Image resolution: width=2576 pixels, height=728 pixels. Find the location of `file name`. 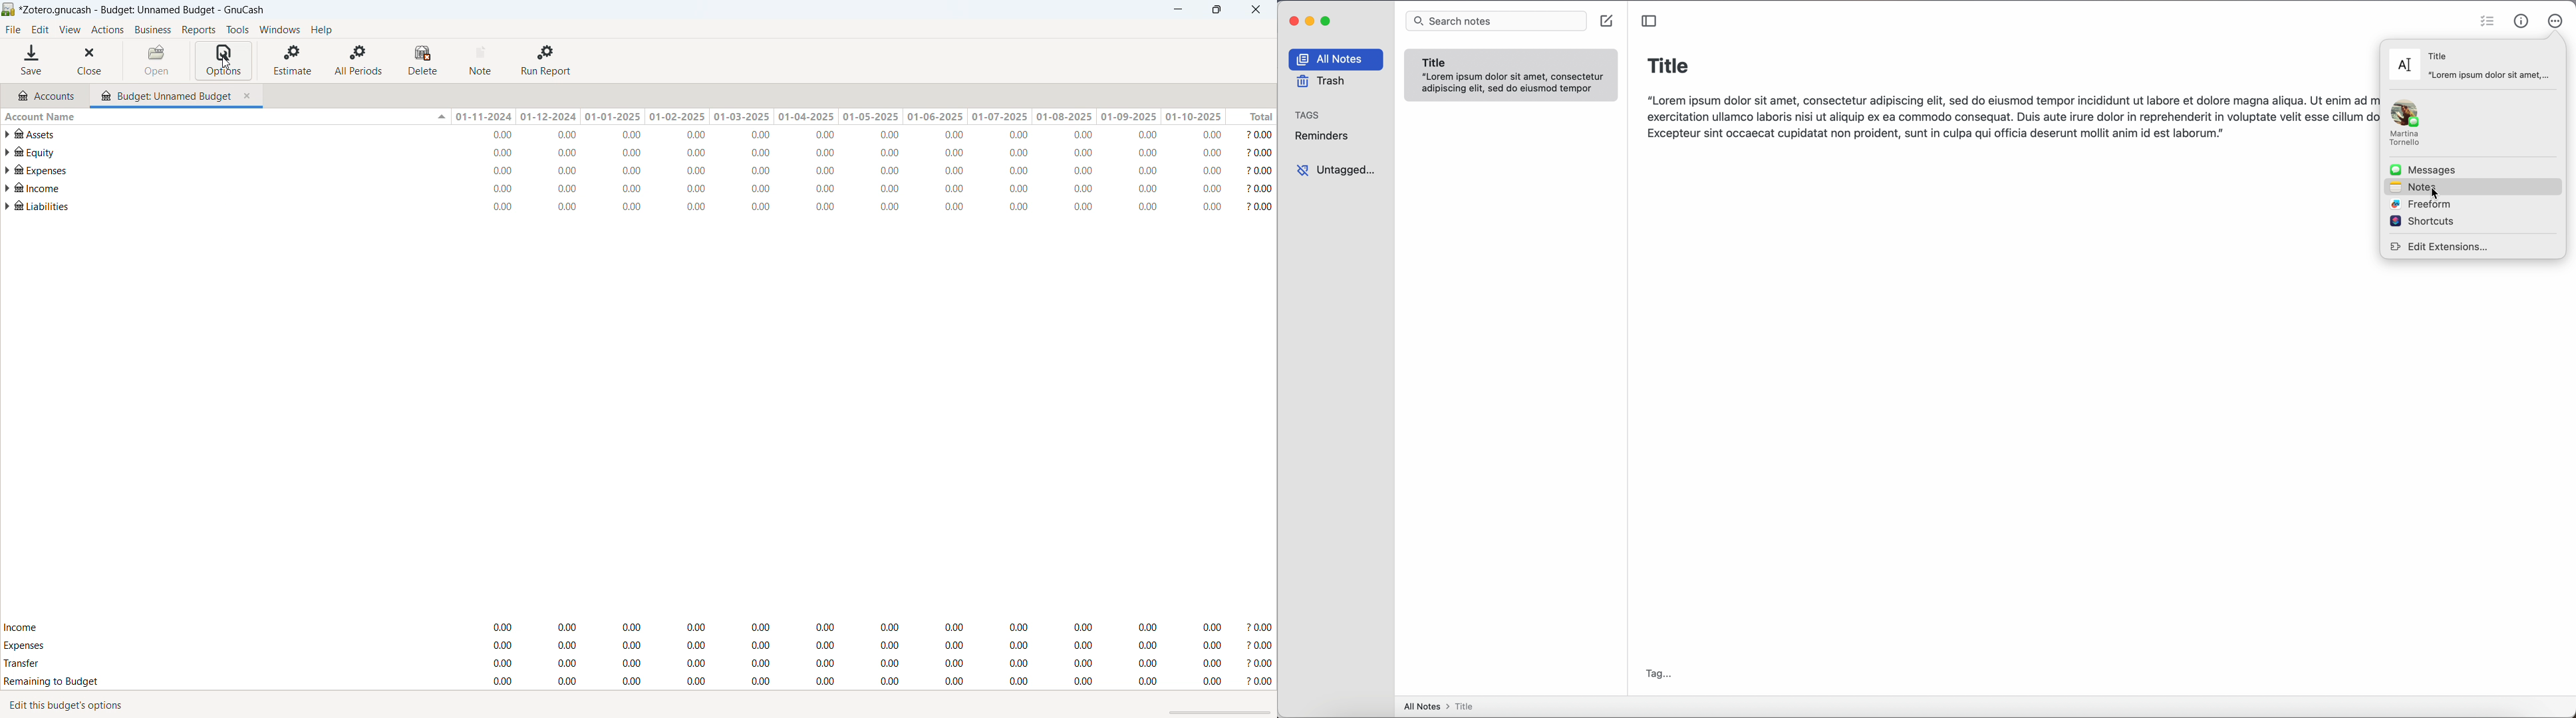

file name is located at coordinates (143, 10).